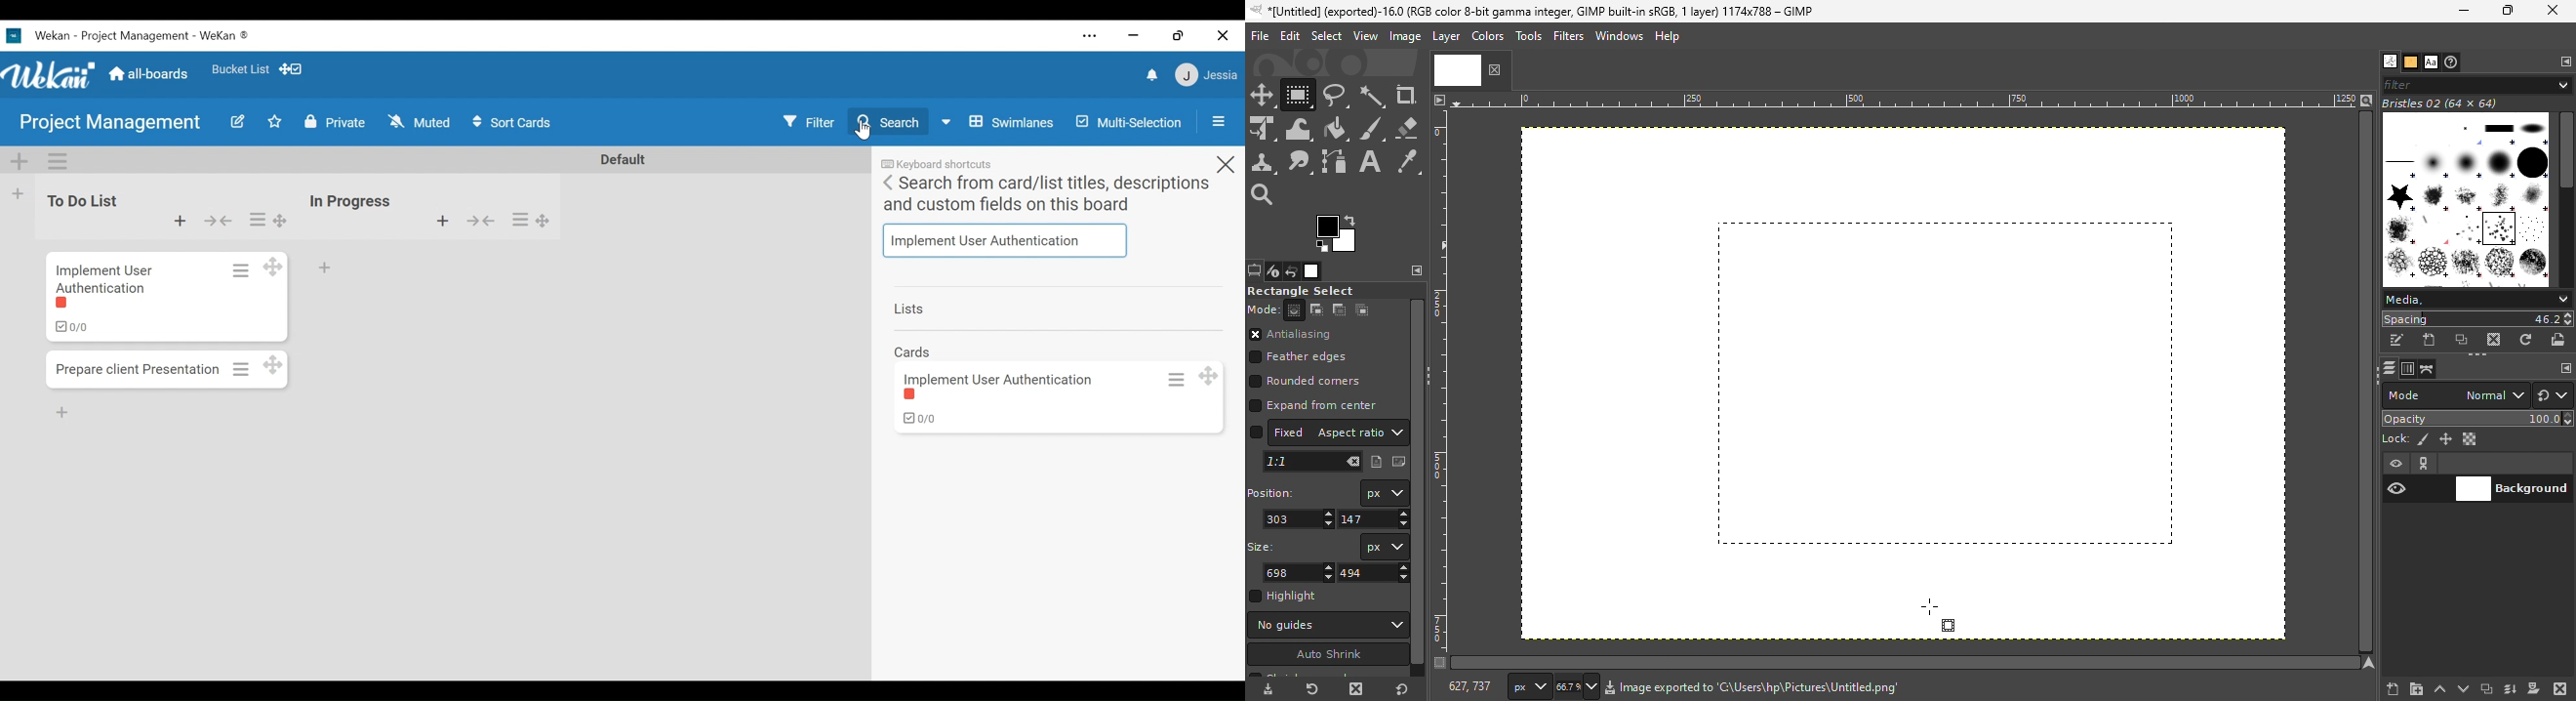 The height and width of the screenshot is (728, 2576). What do you see at coordinates (1218, 122) in the screenshot?
I see `Open/Close Side Pane` at bounding box center [1218, 122].